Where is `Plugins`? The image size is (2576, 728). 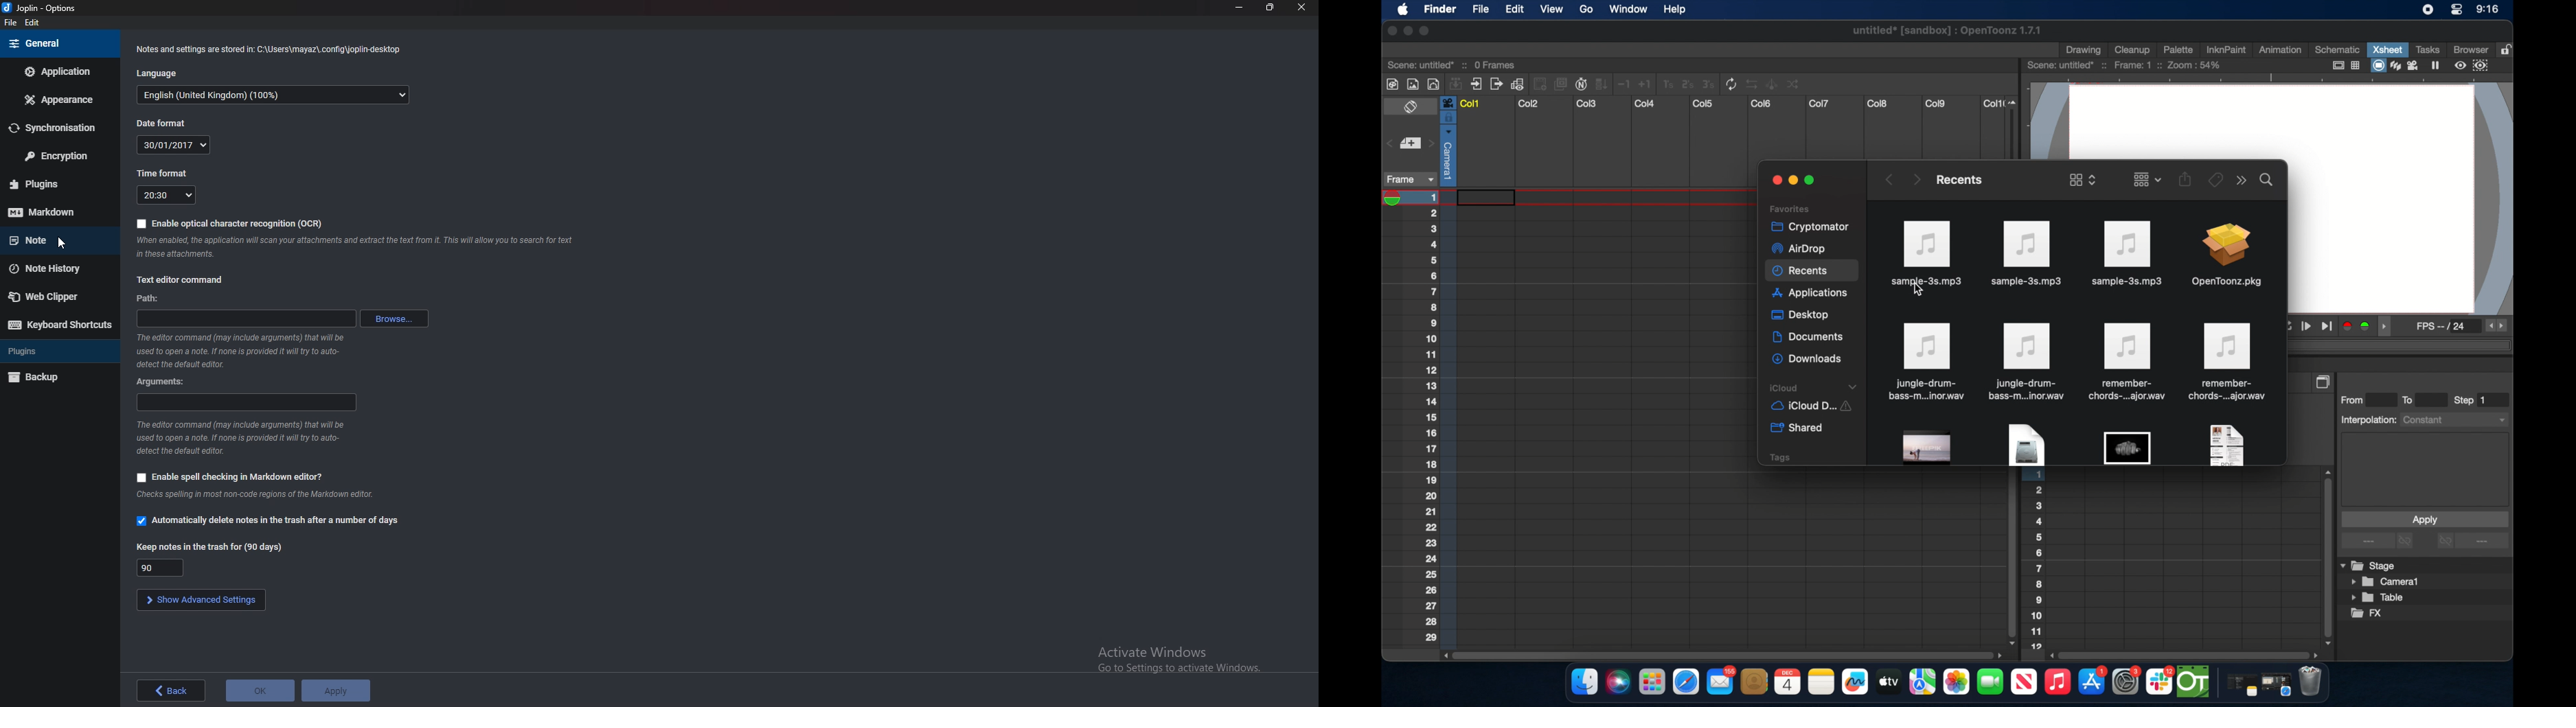 Plugins is located at coordinates (50, 351).